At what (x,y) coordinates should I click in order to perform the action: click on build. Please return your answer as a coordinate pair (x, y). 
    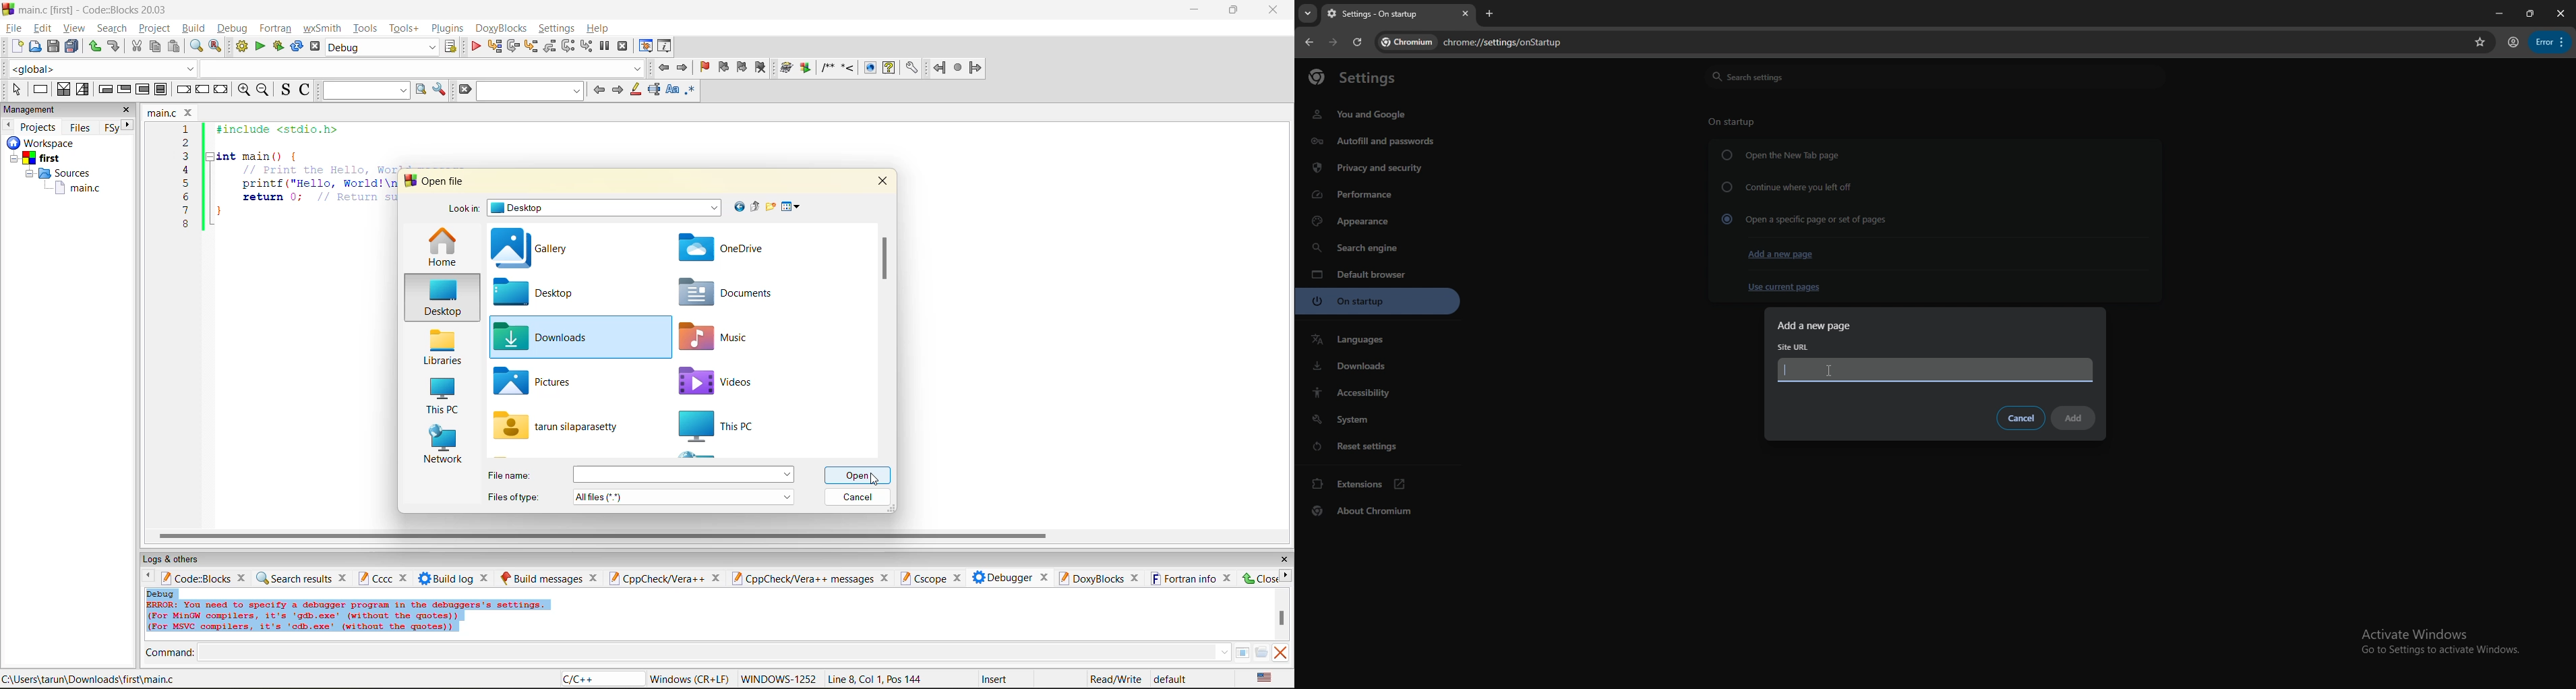
    Looking at the image, I should click on (193, 28).